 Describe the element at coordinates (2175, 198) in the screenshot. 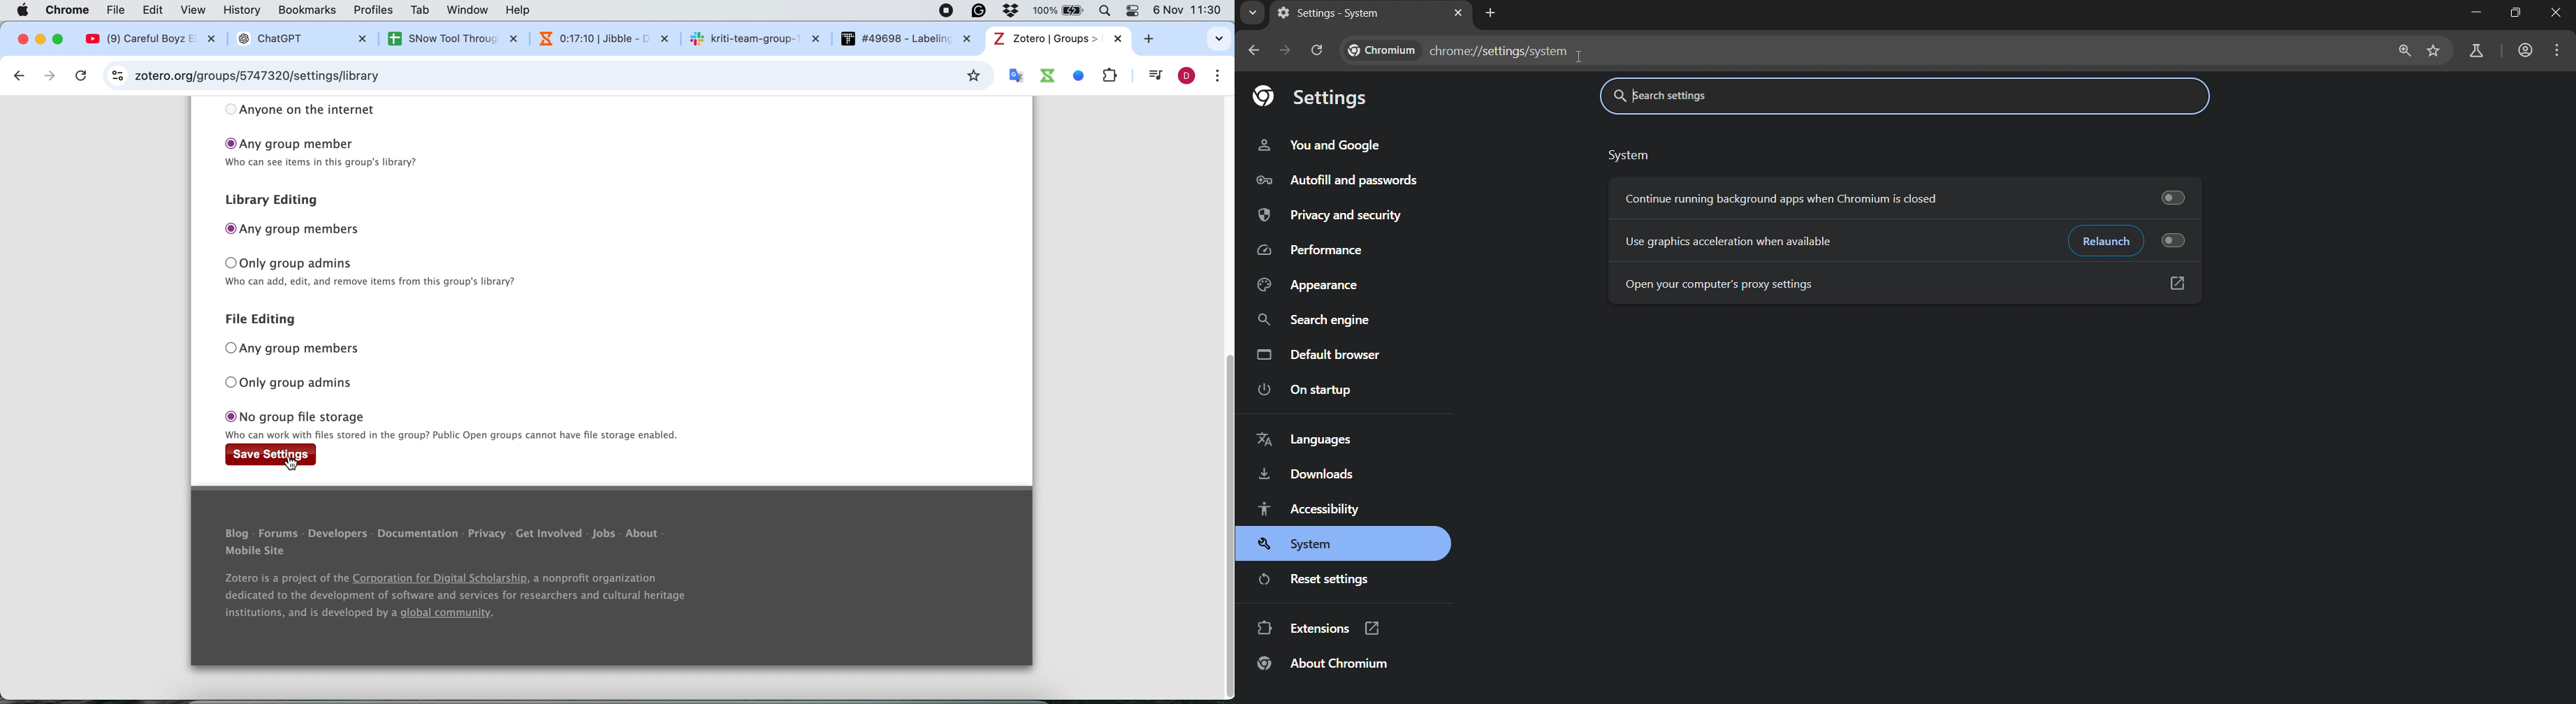

I see `toggle` at that location.